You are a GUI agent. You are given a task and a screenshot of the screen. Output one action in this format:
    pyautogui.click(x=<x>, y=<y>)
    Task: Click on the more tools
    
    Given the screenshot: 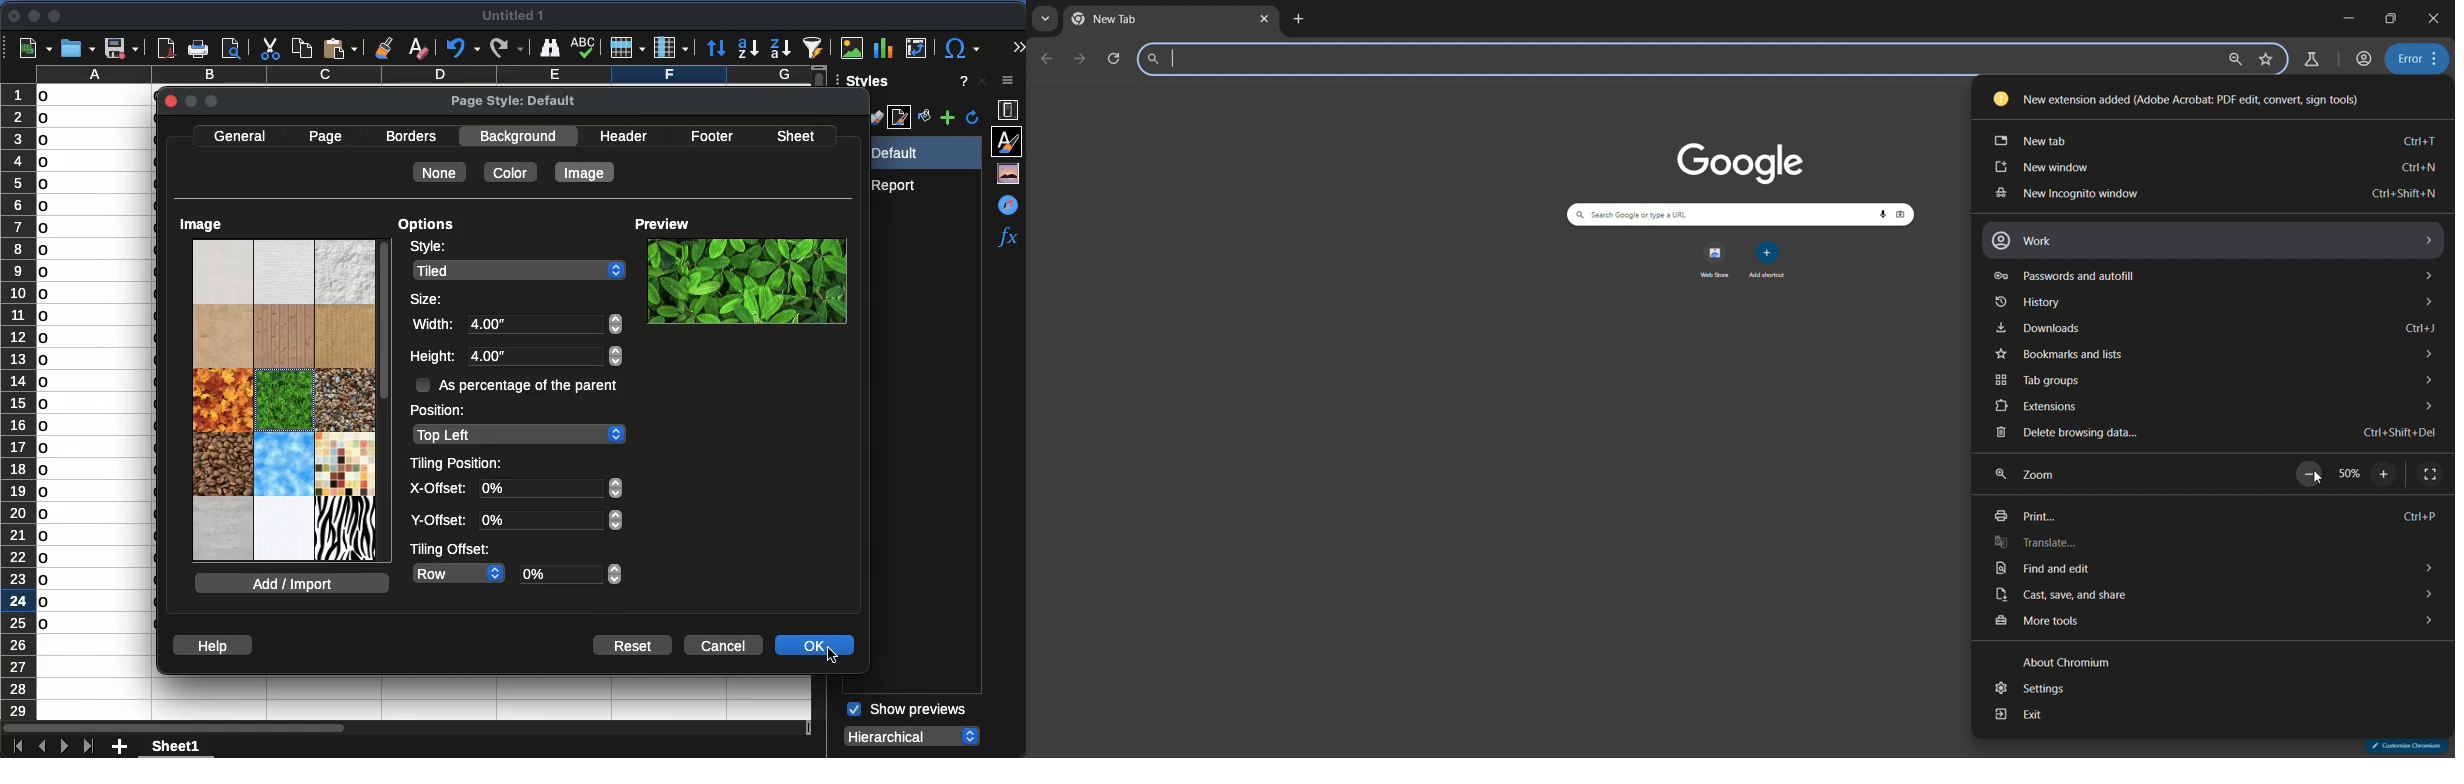 What is the action you would take?
    pyautogui.click(x=2215, y=622)
    